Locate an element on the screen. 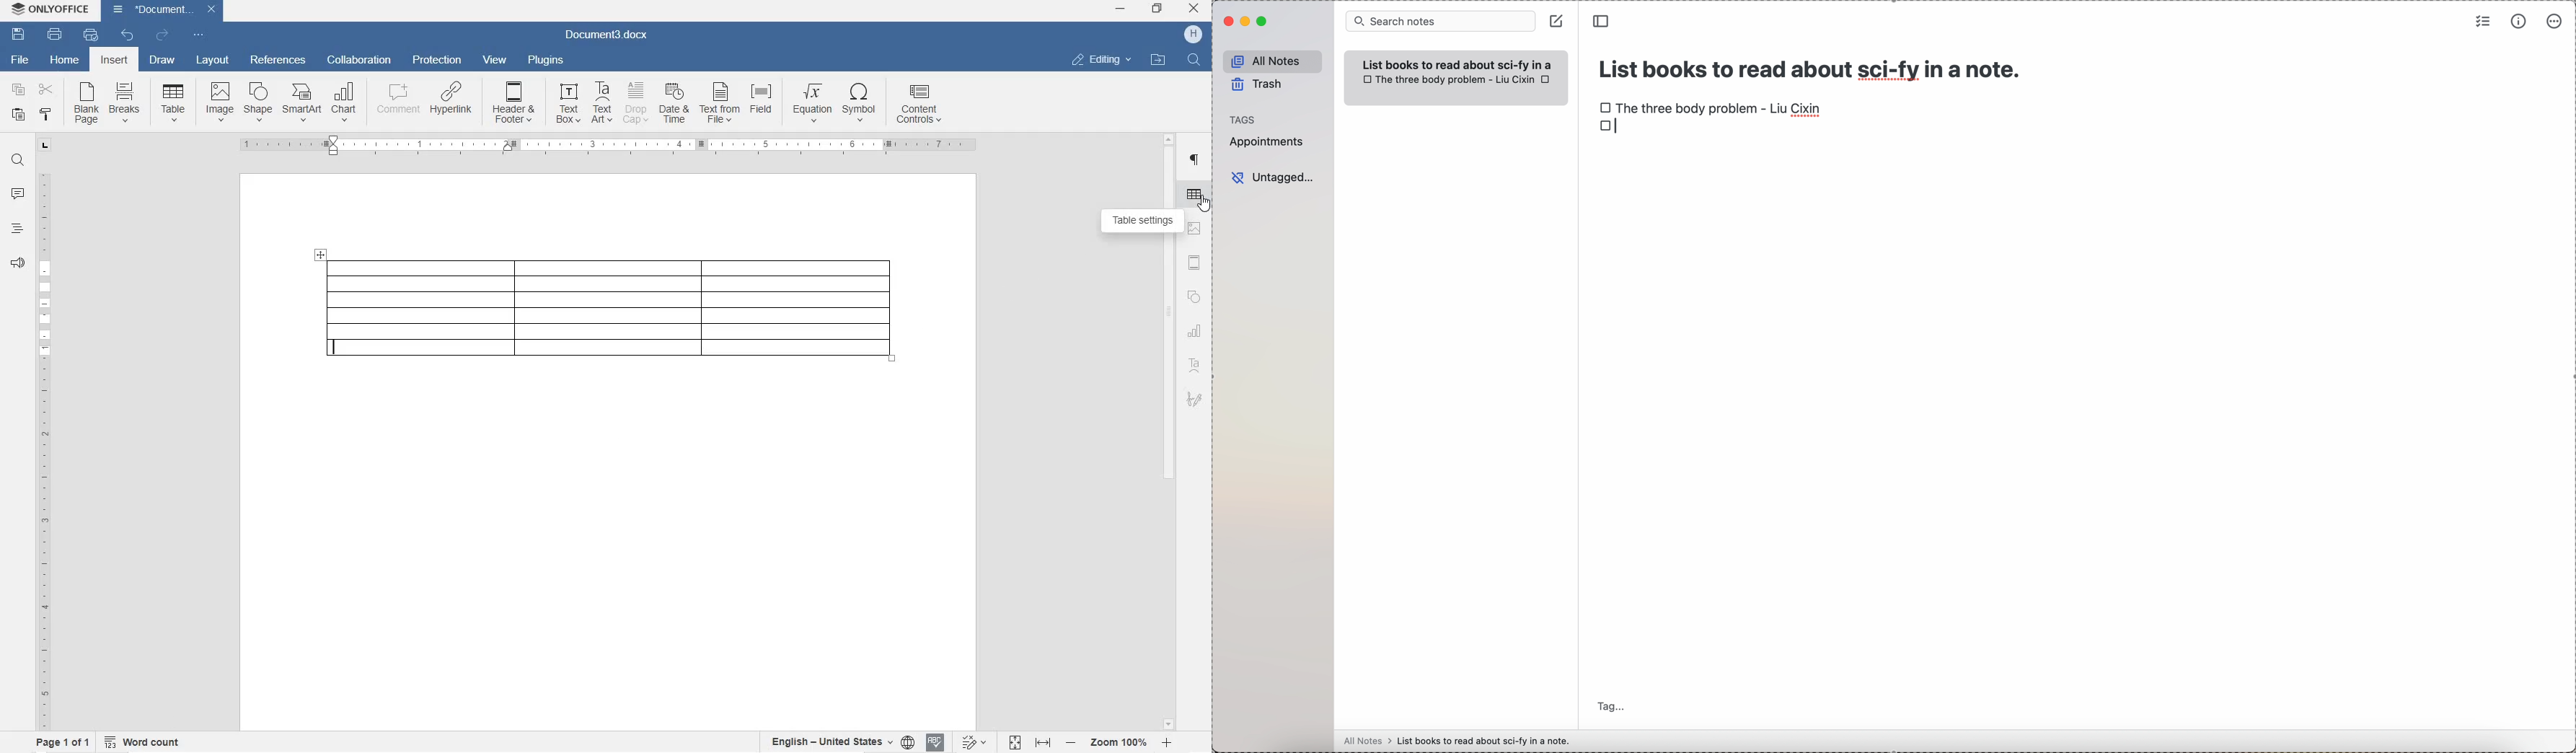 Image resolution: width=2576 pixels, height=756 pixels. PLUGINS is located at coordinates (547, 61).